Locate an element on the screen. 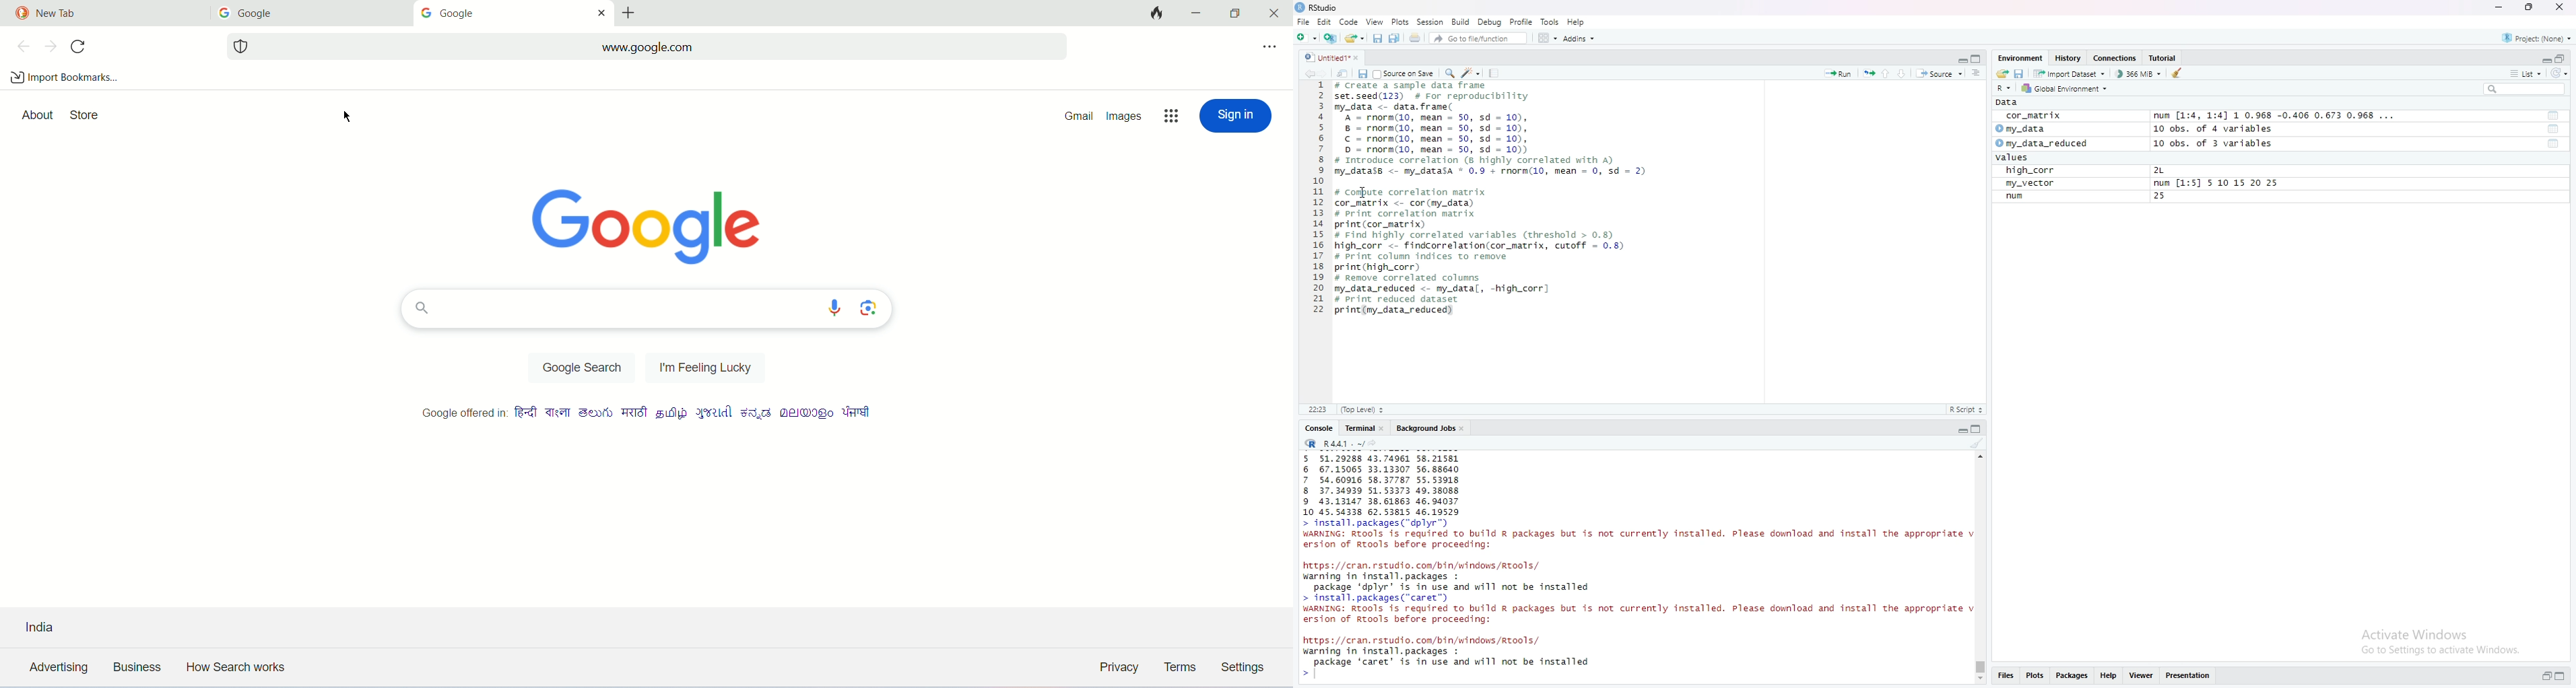 This screenshot has height=700, width=2576. add file is located at coordinates (1332, 38).